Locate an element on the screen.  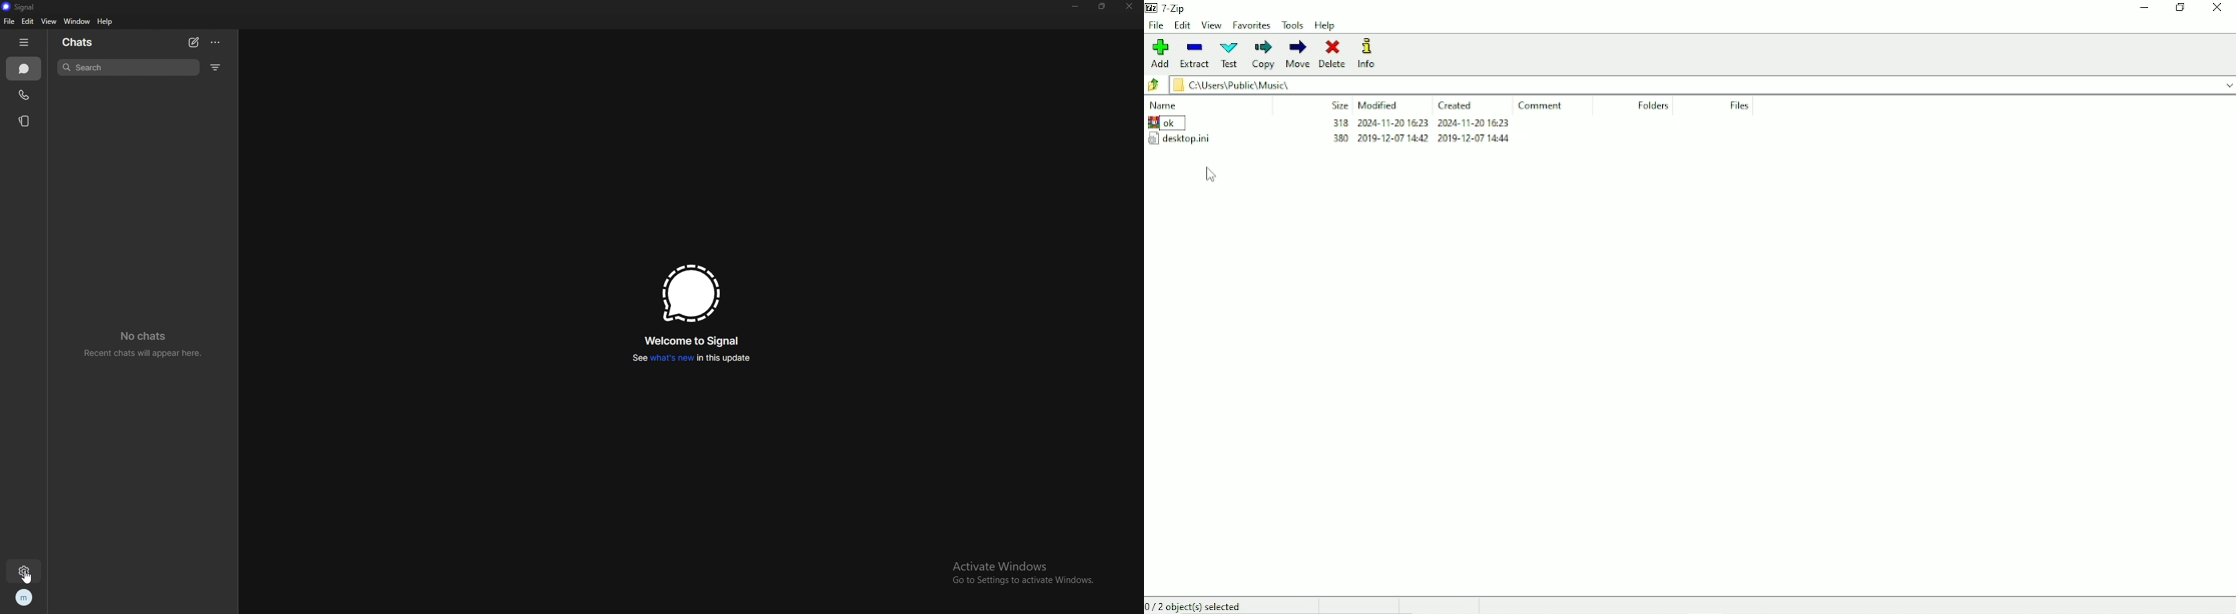
drop down is located at coordinates (2222, 84).